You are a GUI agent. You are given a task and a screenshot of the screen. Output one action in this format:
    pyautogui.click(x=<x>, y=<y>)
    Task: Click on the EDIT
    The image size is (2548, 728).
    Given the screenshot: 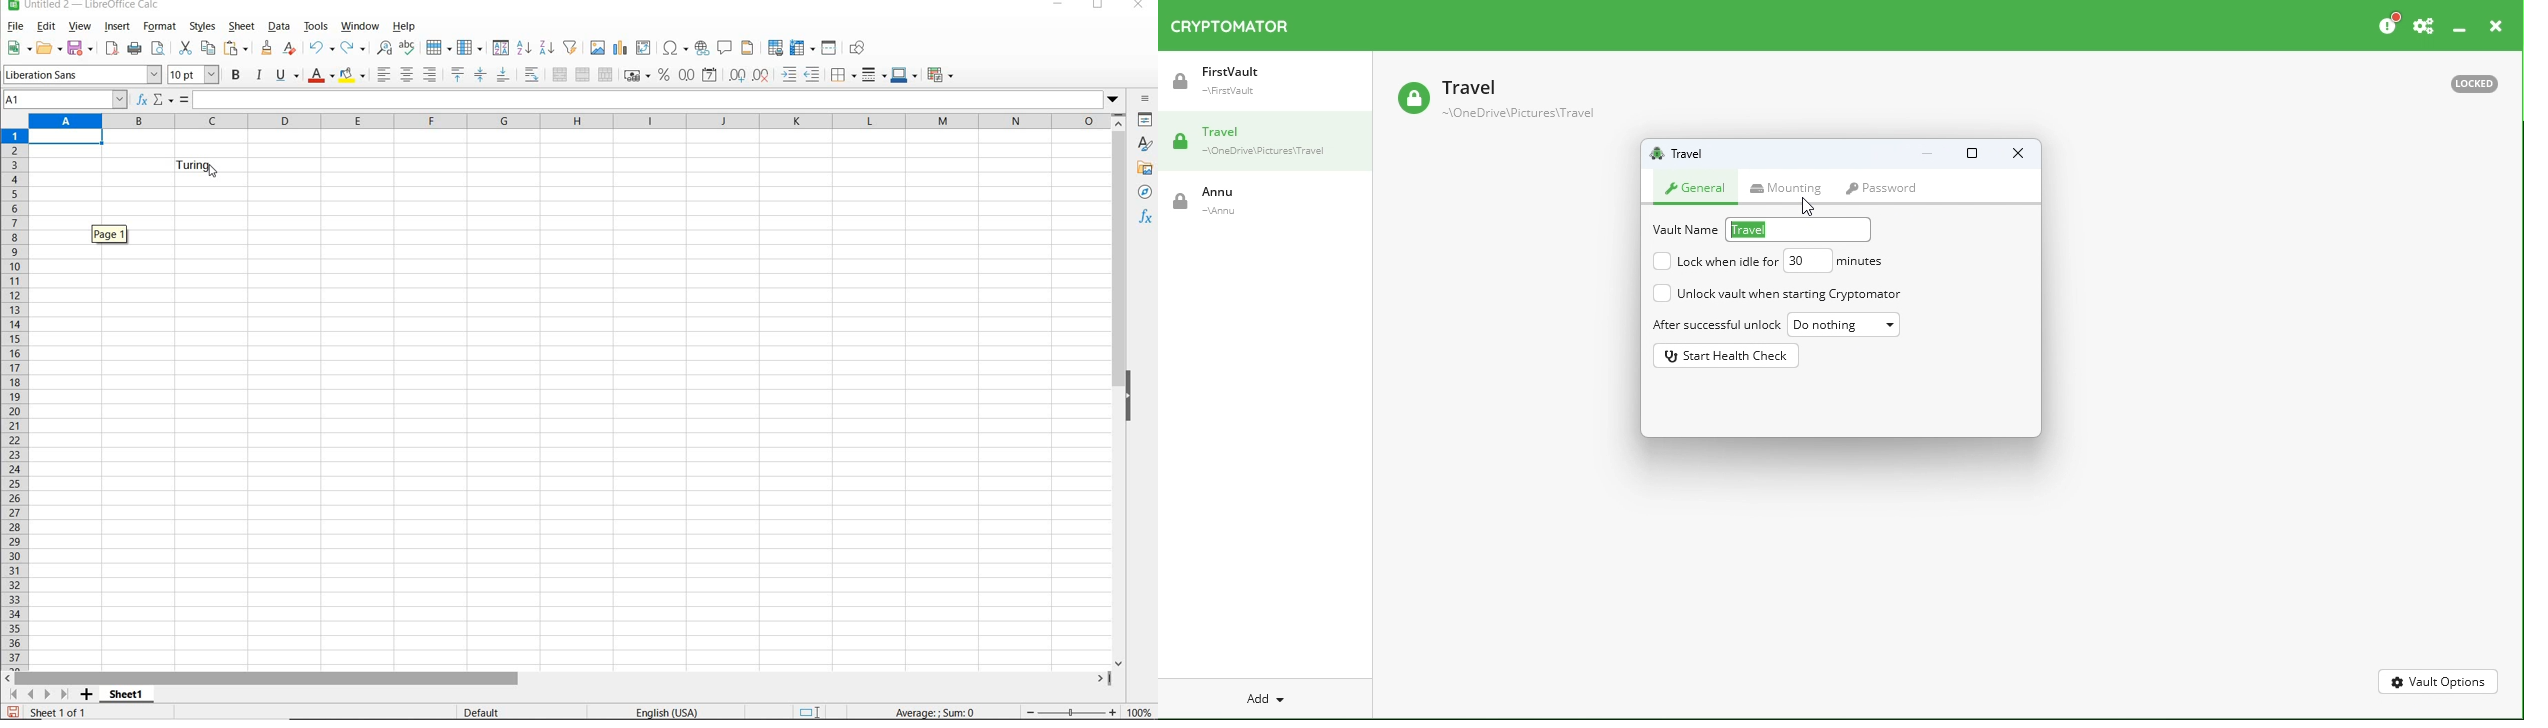 What is the action you would take?
    pyautogui.click(x=47, y=28)
    